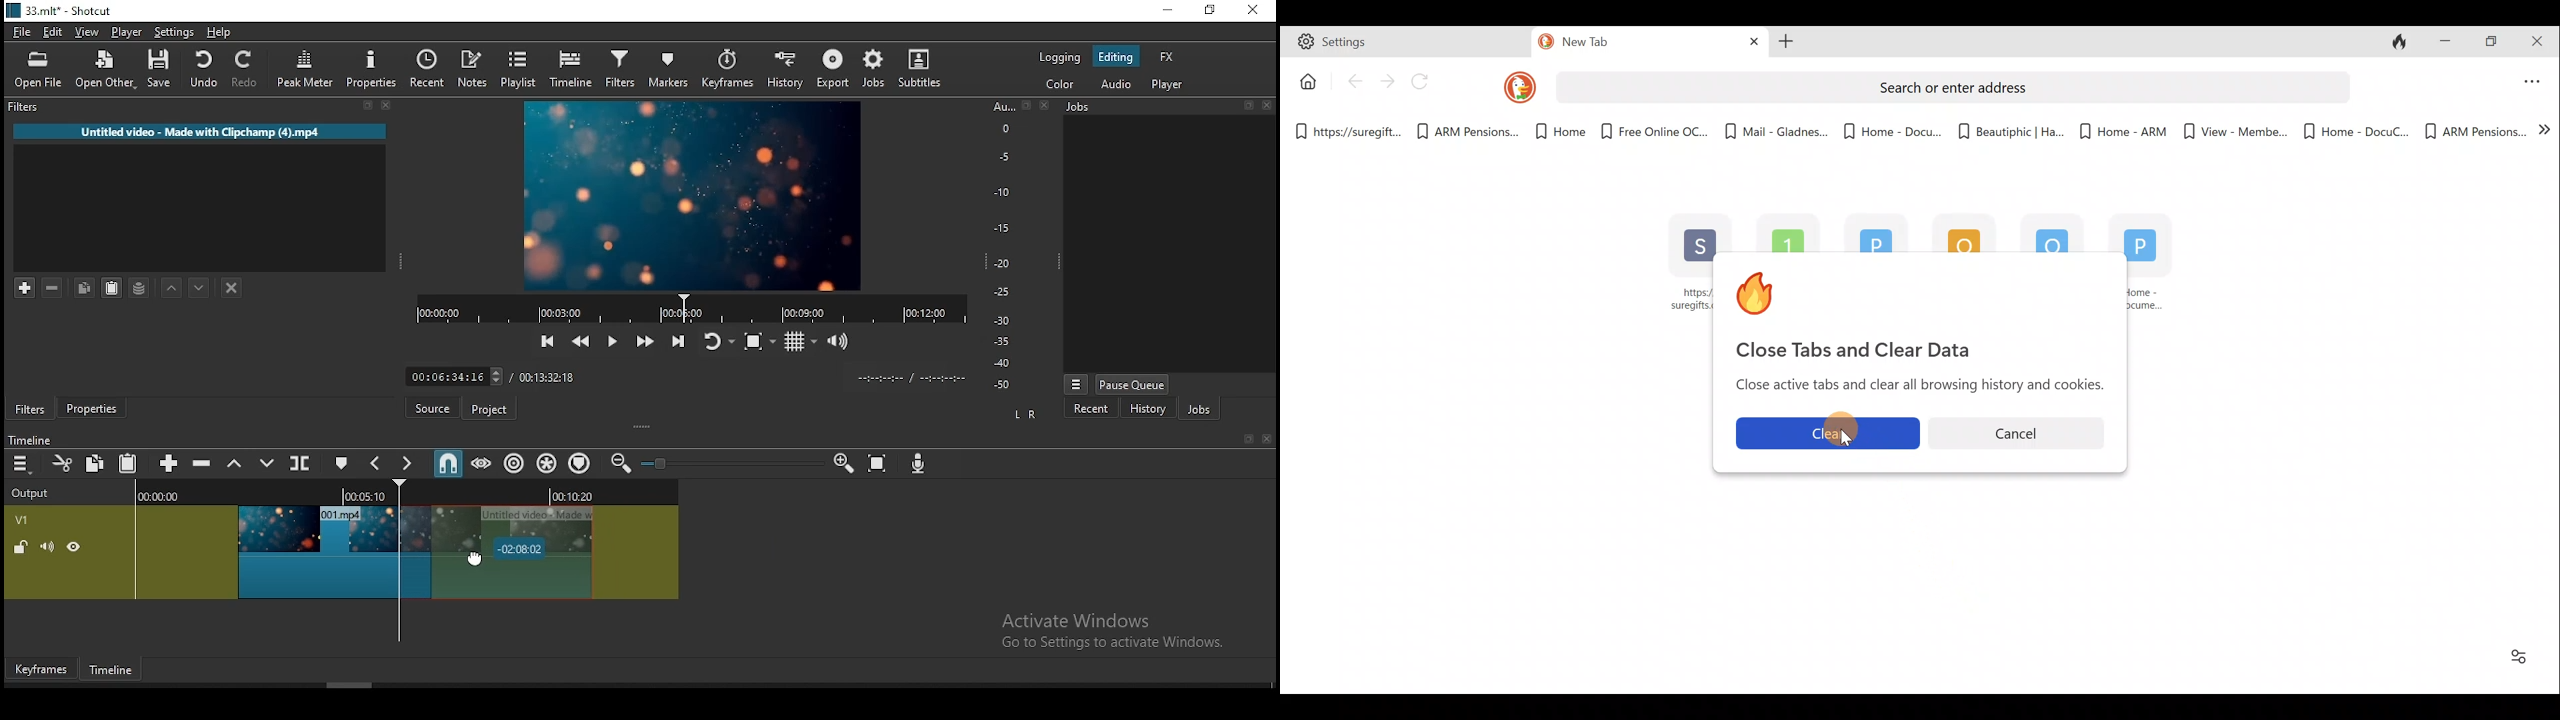 The width and height of the screenshot is (2576, 728). Describe the element at coordinates (1061, 85) in the screenshot. I see `color` at that location.